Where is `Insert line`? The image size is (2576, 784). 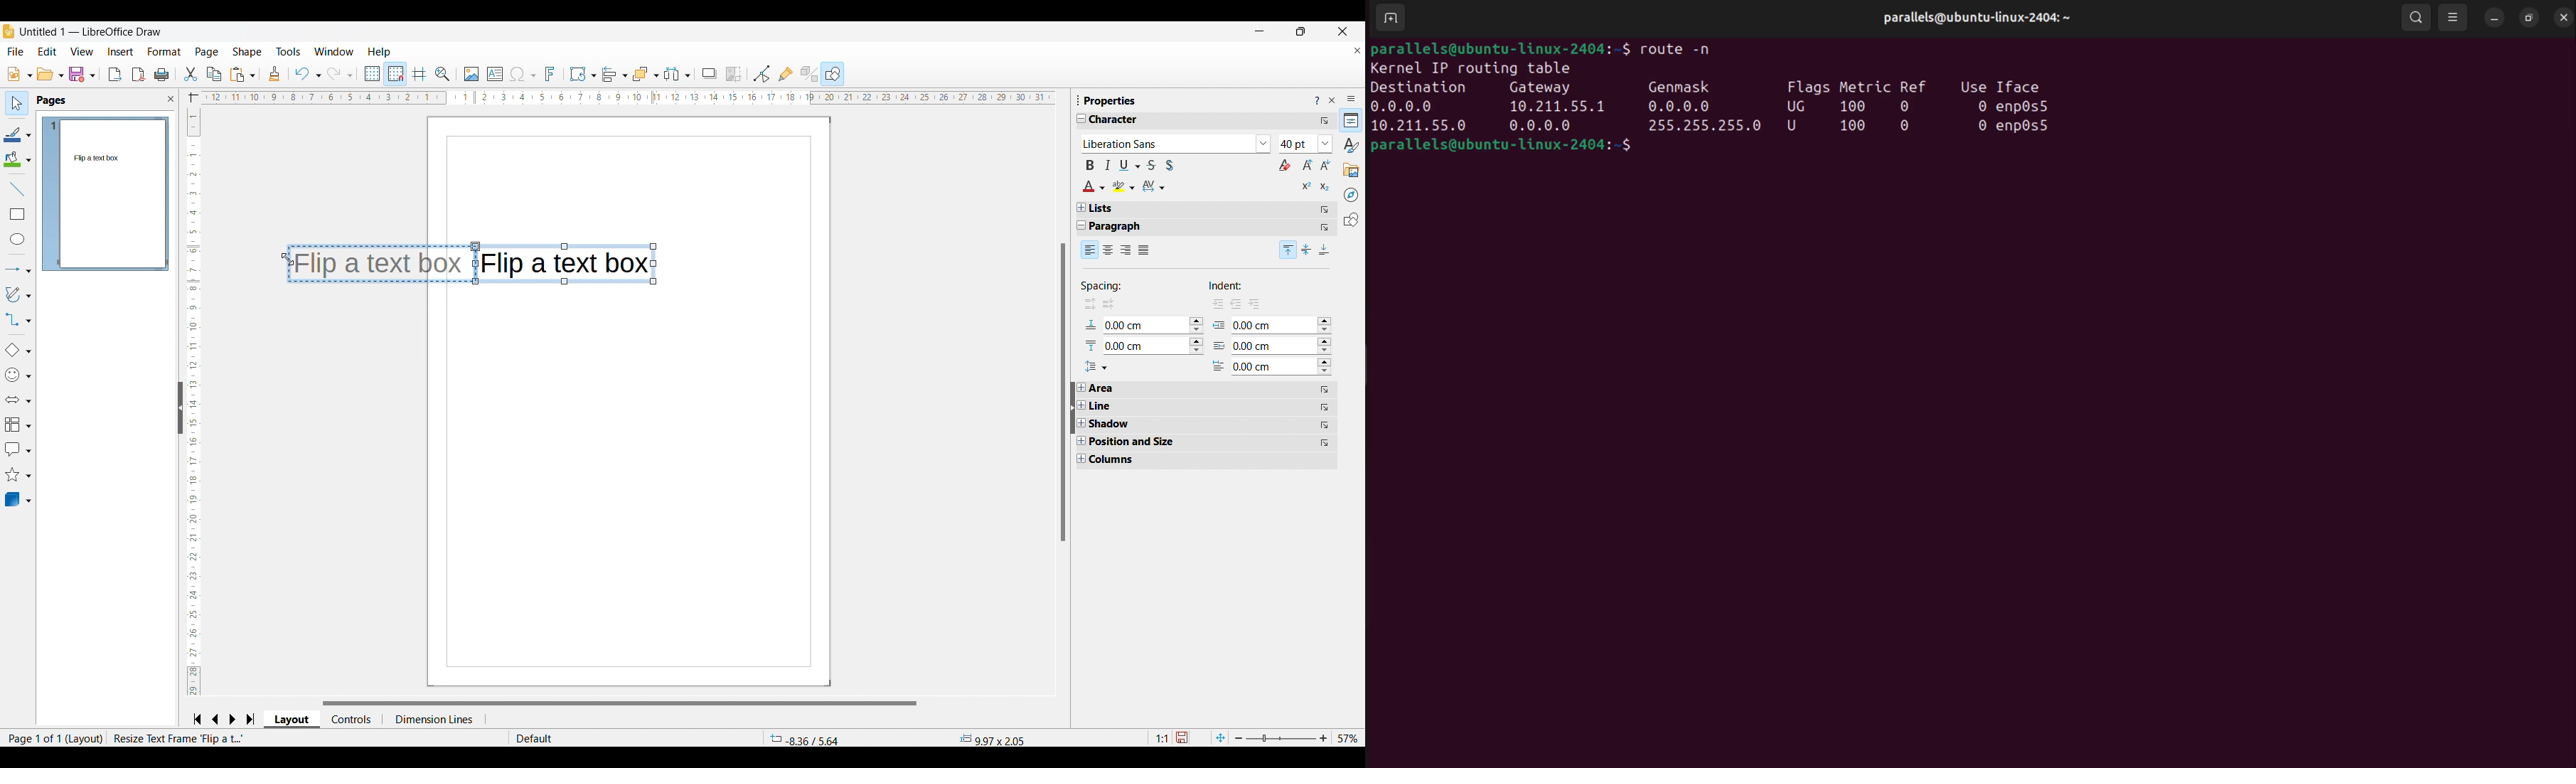 Insert line is located at coordinates (17, 189).